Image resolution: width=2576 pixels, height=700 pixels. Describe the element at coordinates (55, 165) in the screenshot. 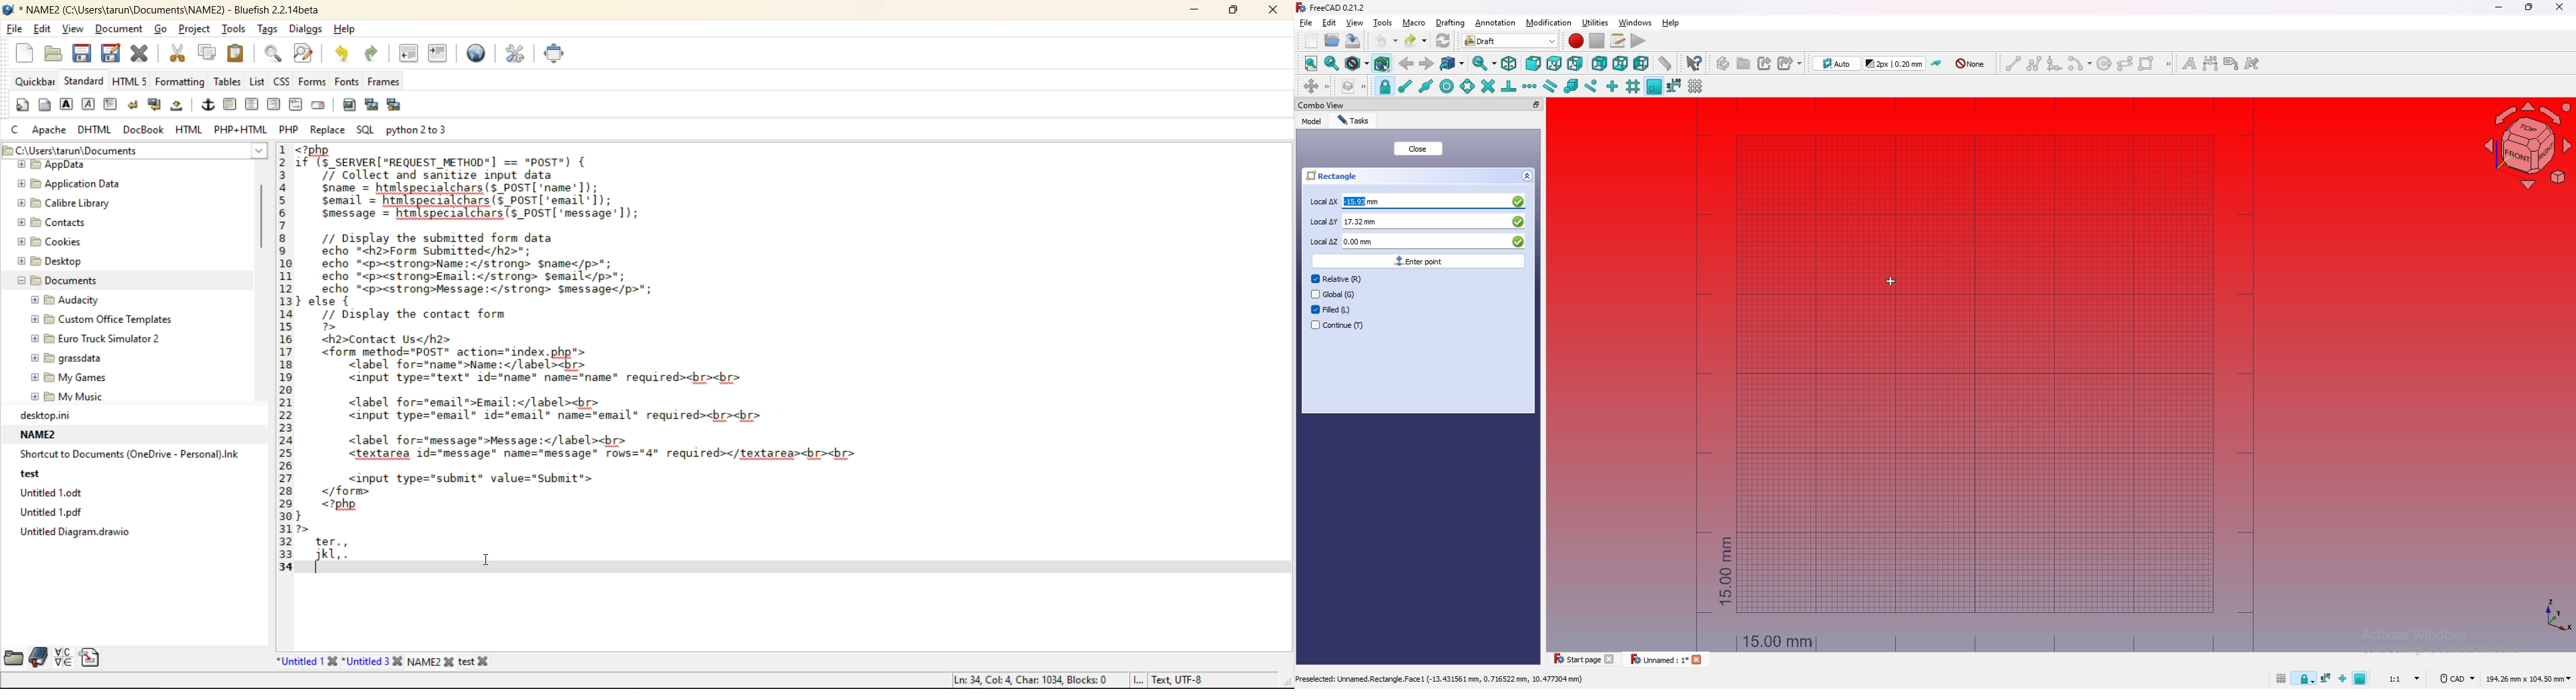

I see `AppData` at that location.